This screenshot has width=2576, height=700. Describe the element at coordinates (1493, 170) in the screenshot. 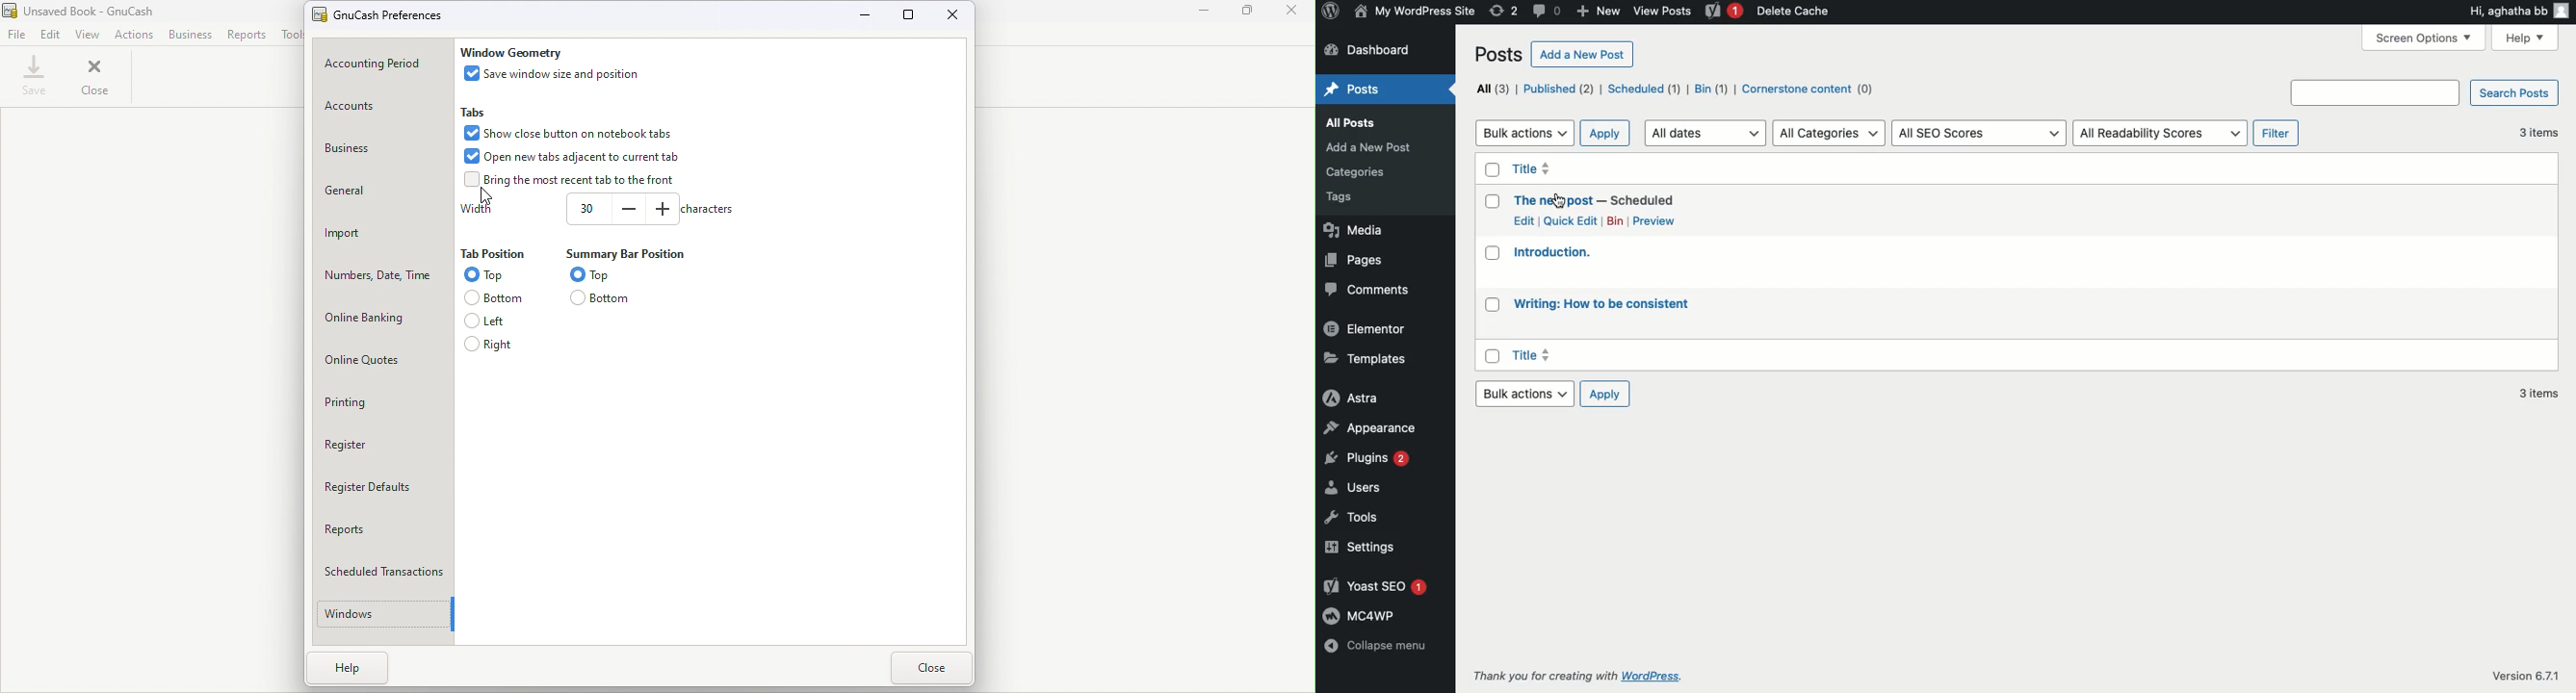

I see `checkbox` at that location.